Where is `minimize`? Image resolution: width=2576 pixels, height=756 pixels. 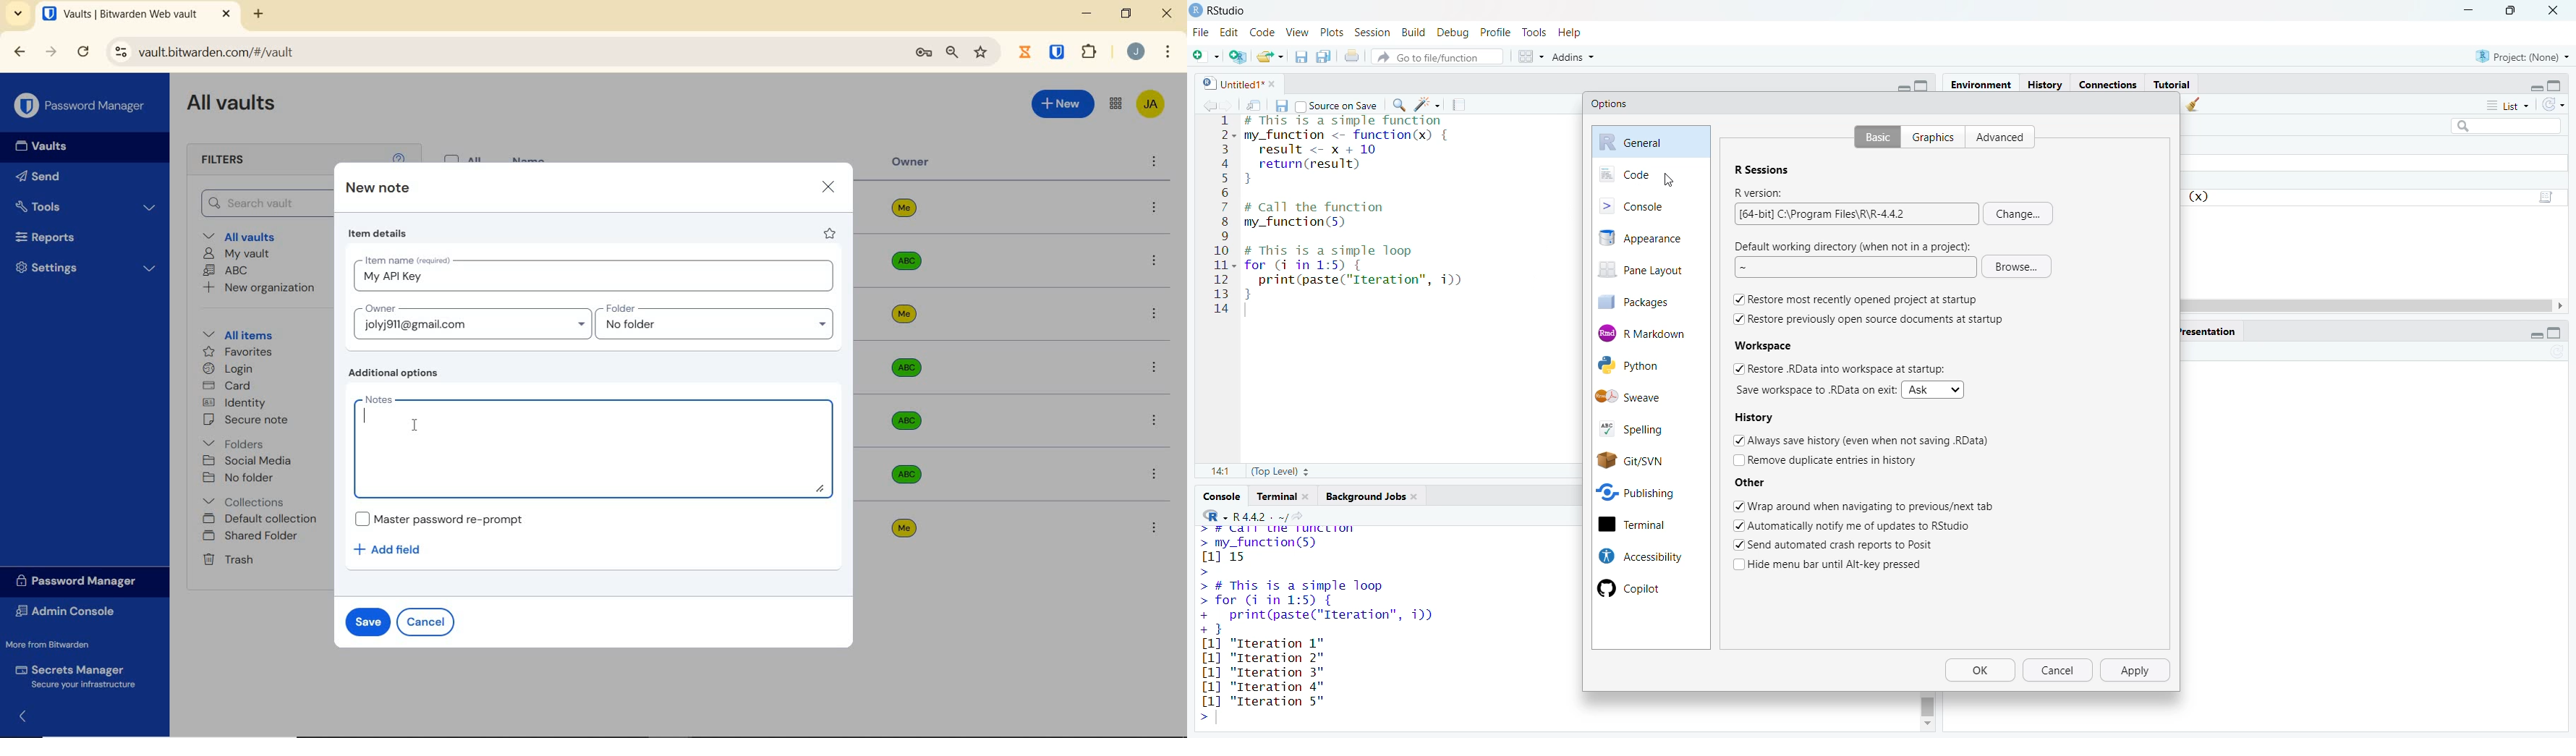 minimize is located at coordinates (1900, 86).